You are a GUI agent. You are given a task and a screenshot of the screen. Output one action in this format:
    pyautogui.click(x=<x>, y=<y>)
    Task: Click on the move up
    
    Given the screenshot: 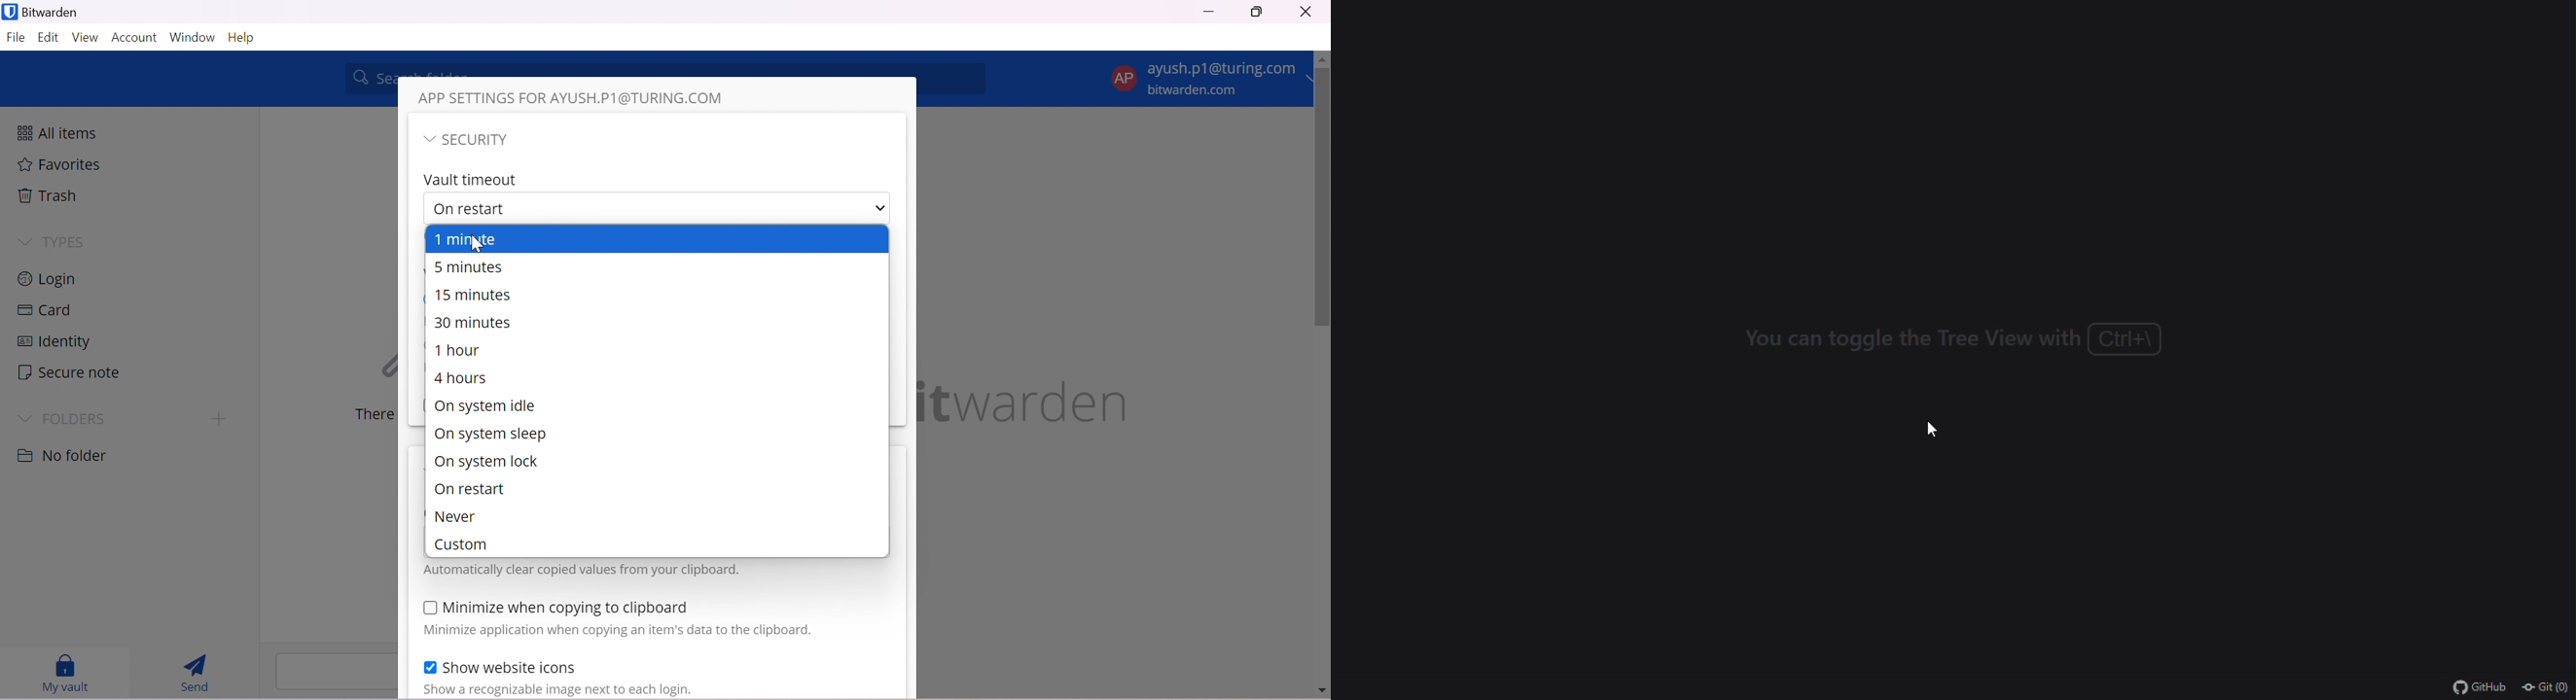 What is the action you would take?
    pyautogui.click(x=1323, y=60)
    